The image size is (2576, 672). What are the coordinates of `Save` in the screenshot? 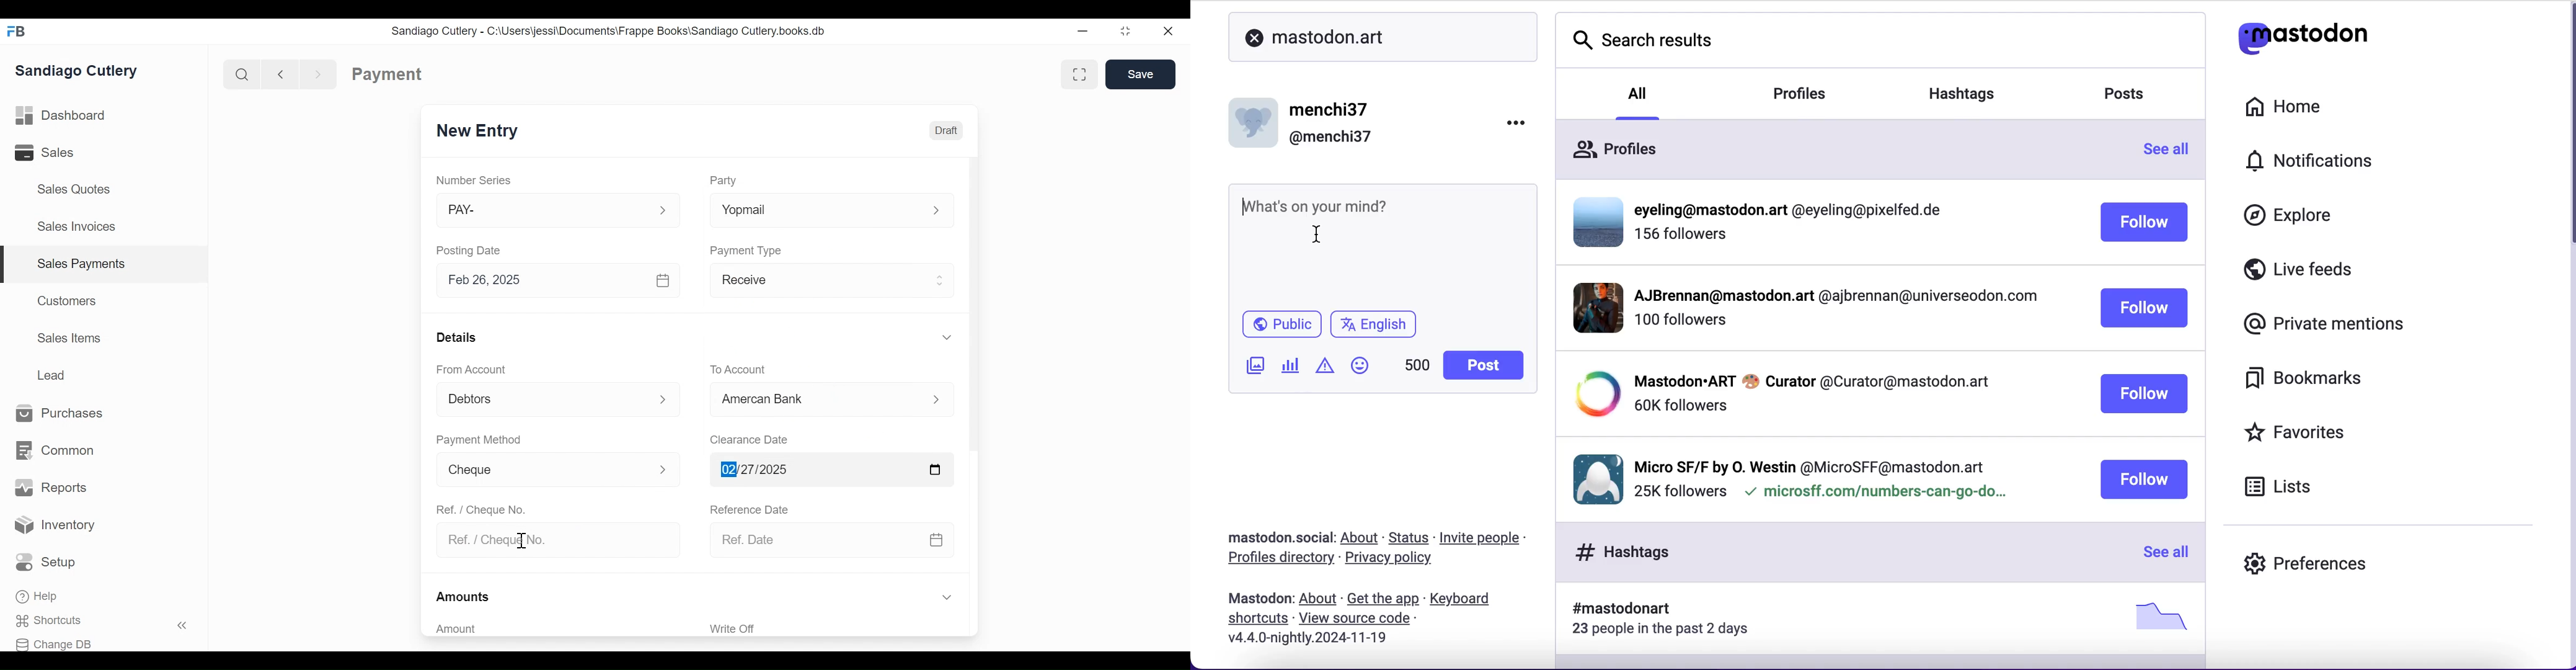 It's located at (1141, 74).